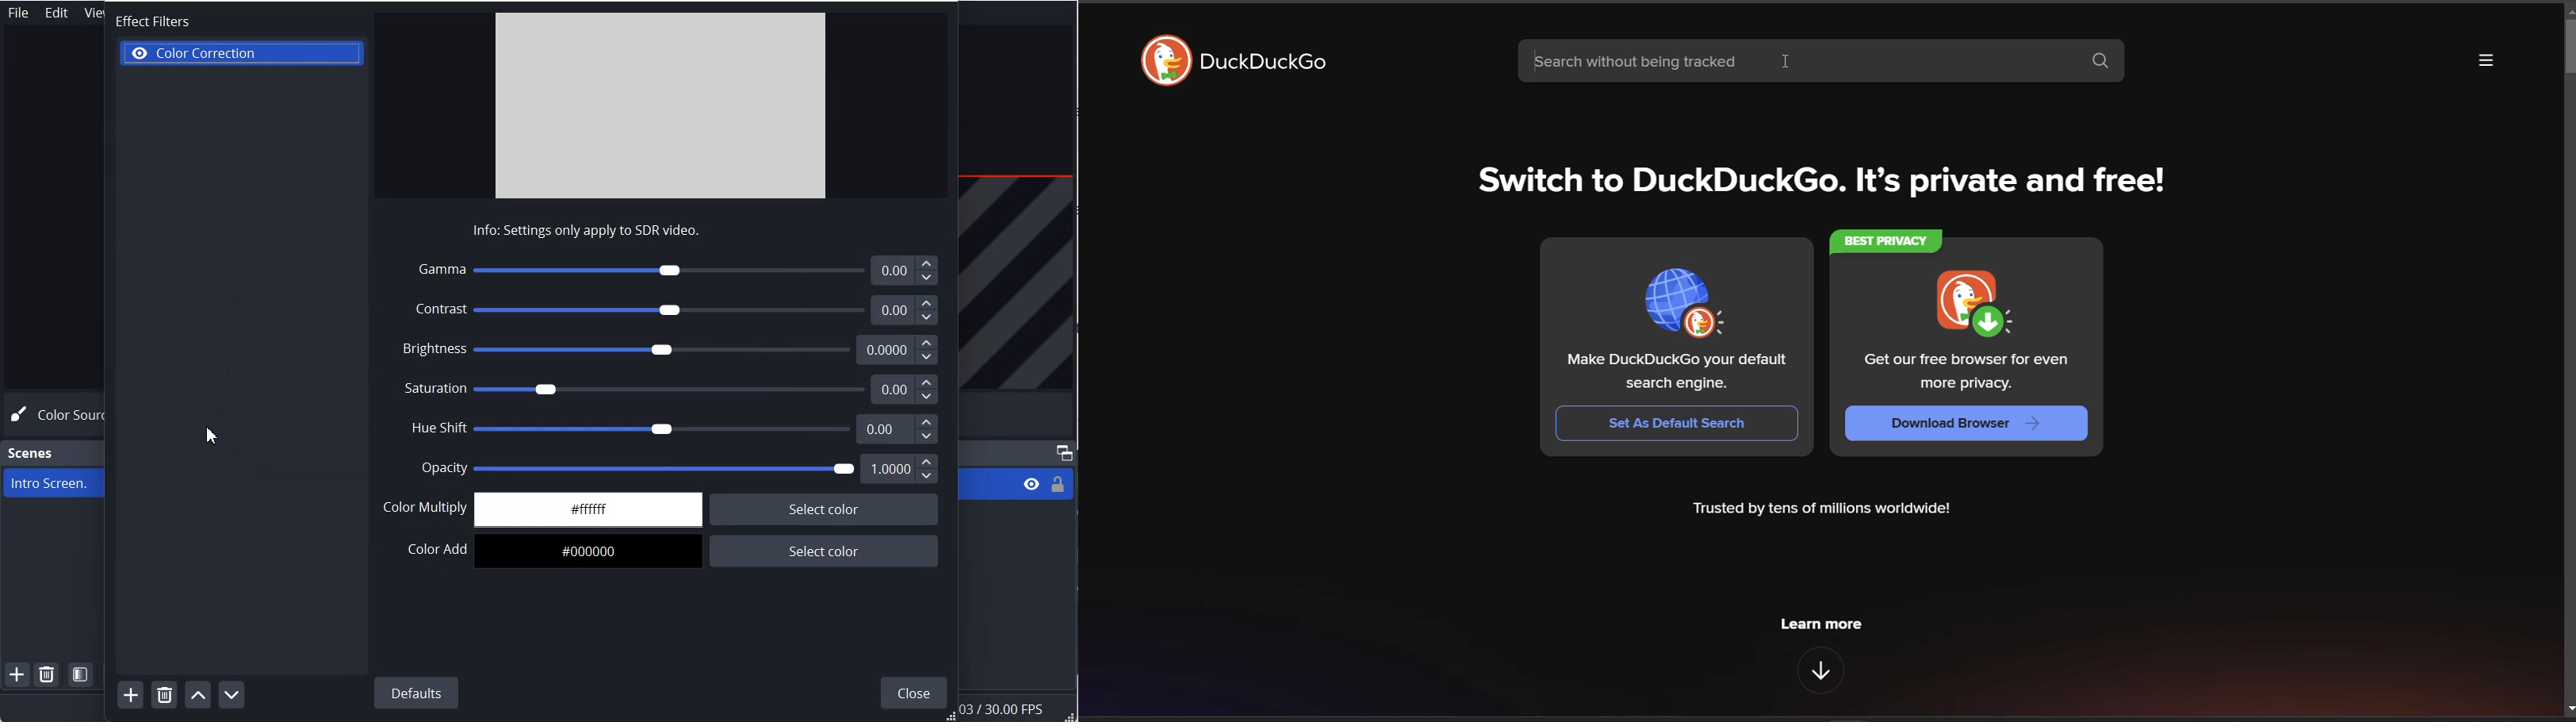 The image size is (2576, 728). What do you see at coordinates (673, 390) in the screenshot?
I see `Saturation ` at bounding box center [673, 390].